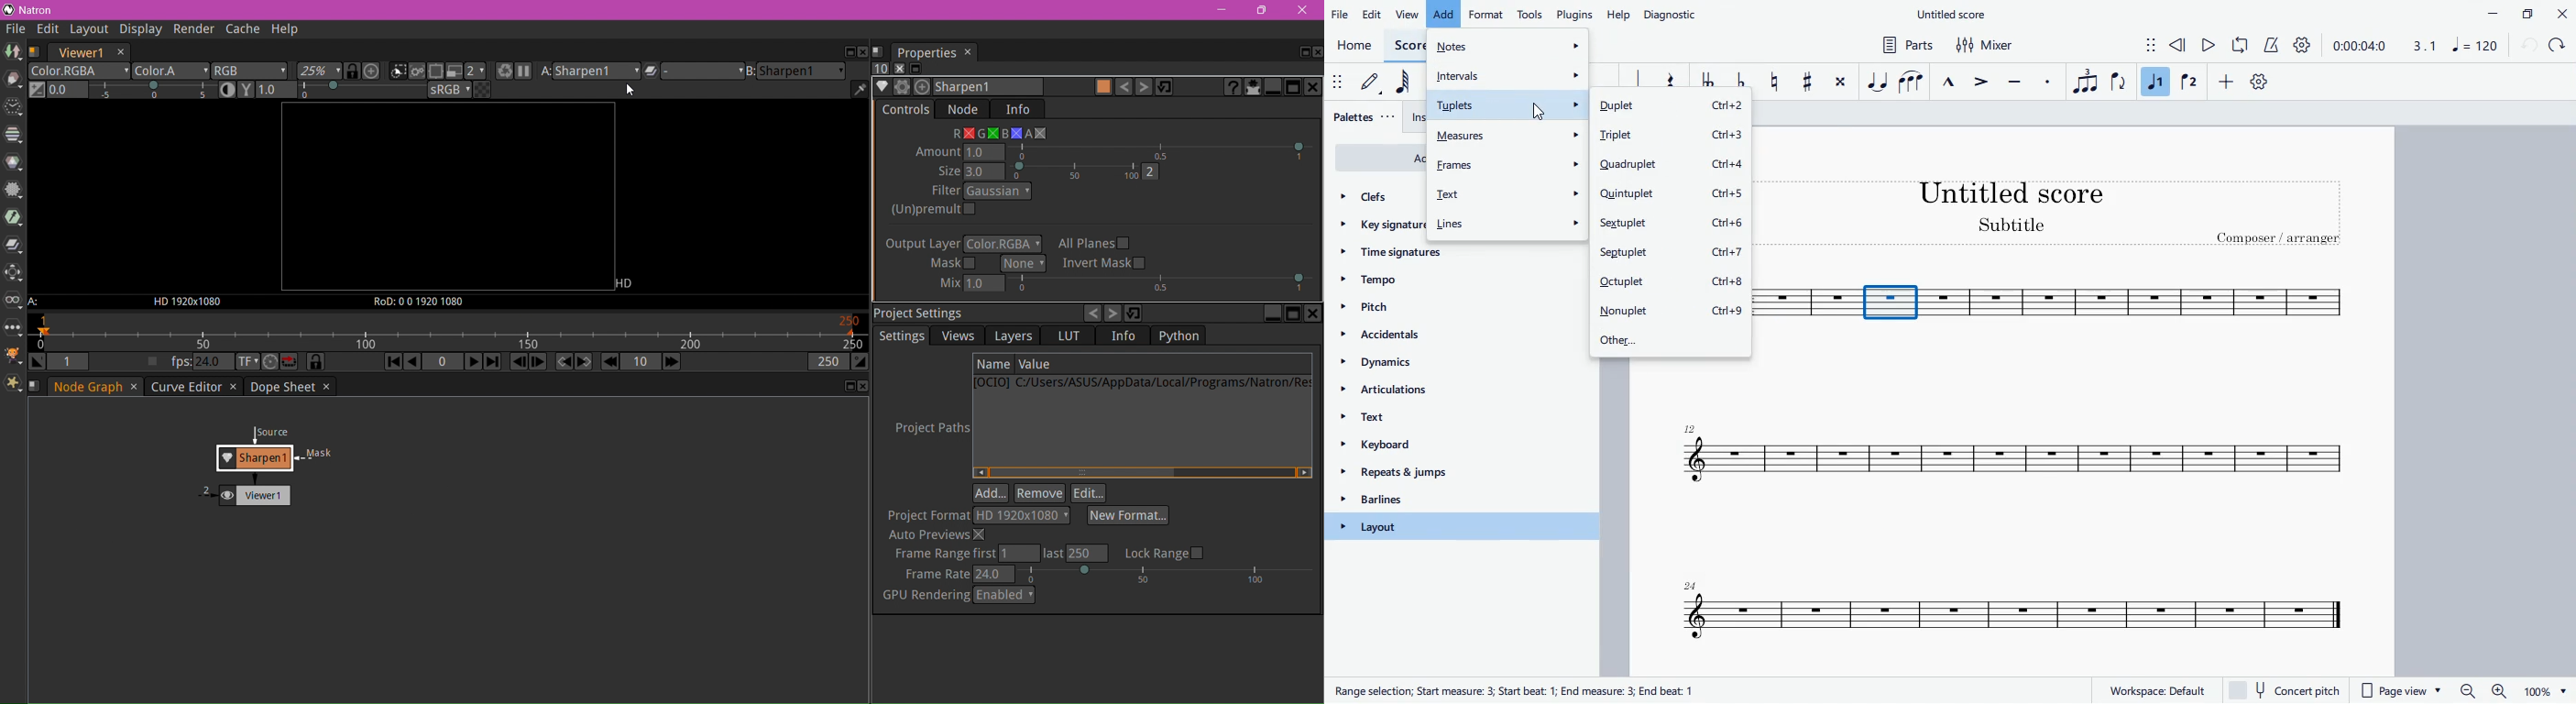 The width and height of the screenshot is (2576, 728). I want to click on triplet, so click(1672, 137).